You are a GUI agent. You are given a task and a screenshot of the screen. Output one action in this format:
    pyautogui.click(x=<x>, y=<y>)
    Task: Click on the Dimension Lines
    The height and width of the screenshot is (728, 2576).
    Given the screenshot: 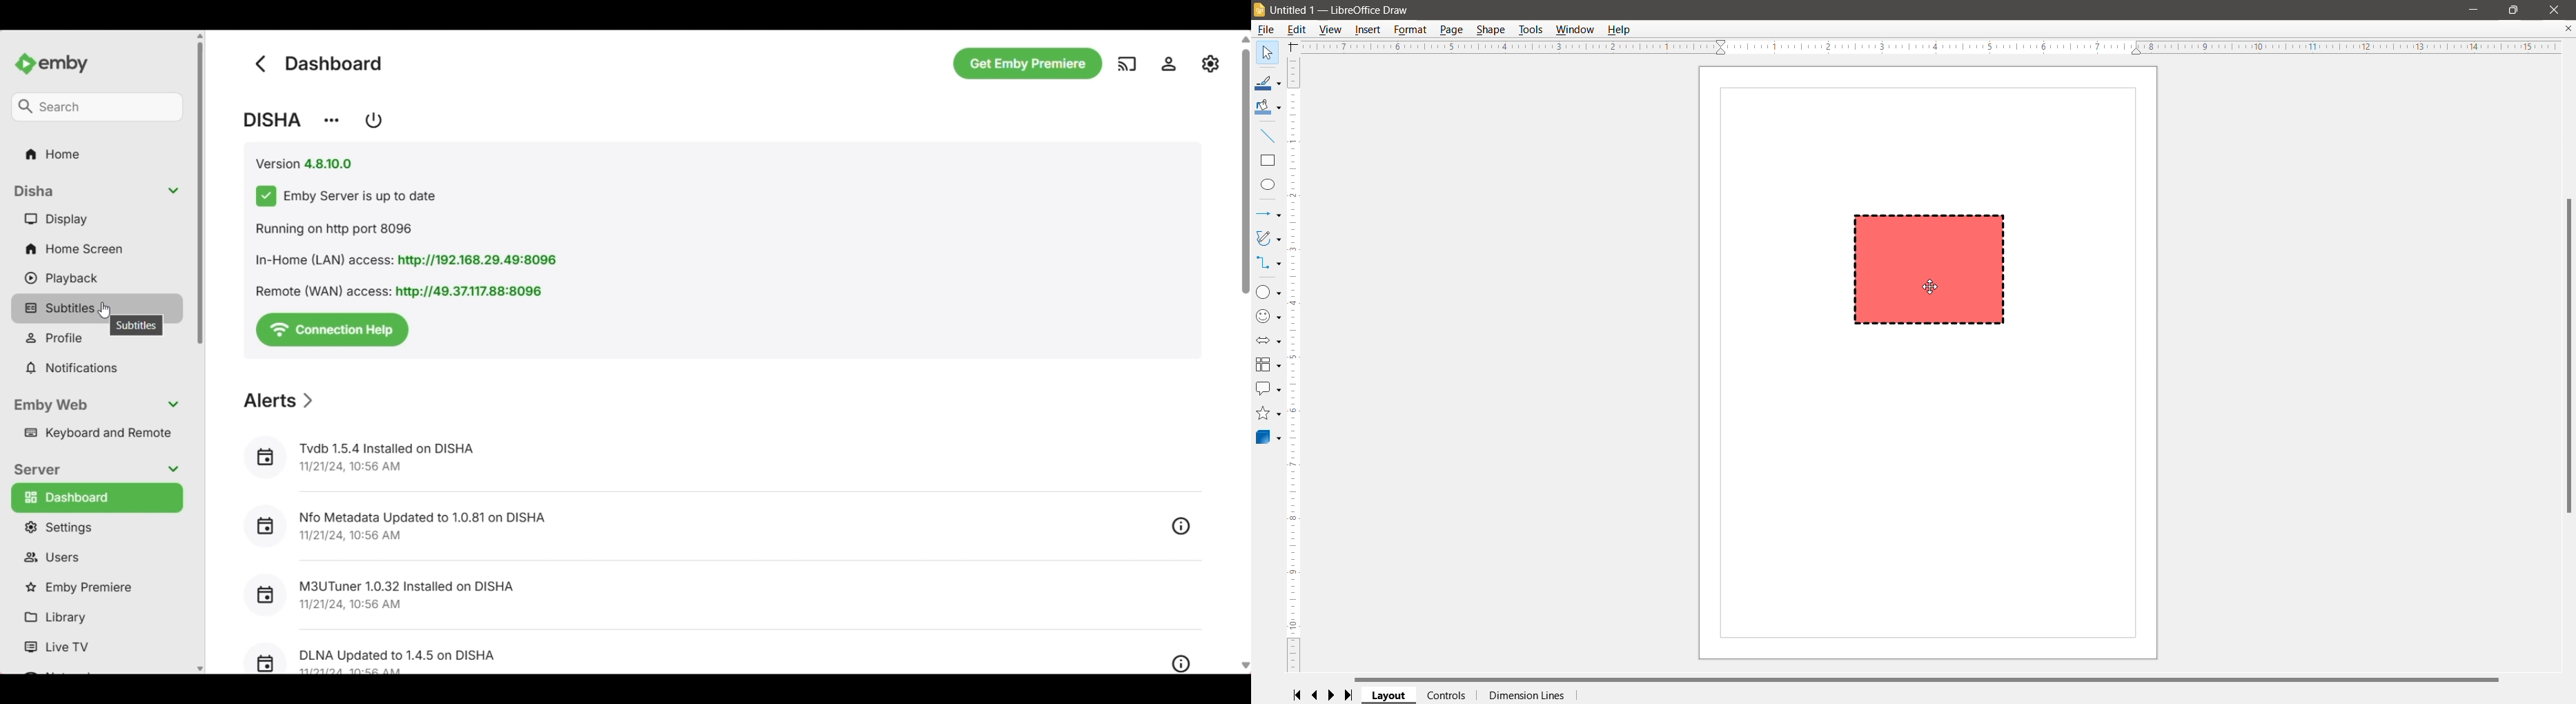 What is the action you would take?
    pyautogui.click(x=1526, y=696)
    